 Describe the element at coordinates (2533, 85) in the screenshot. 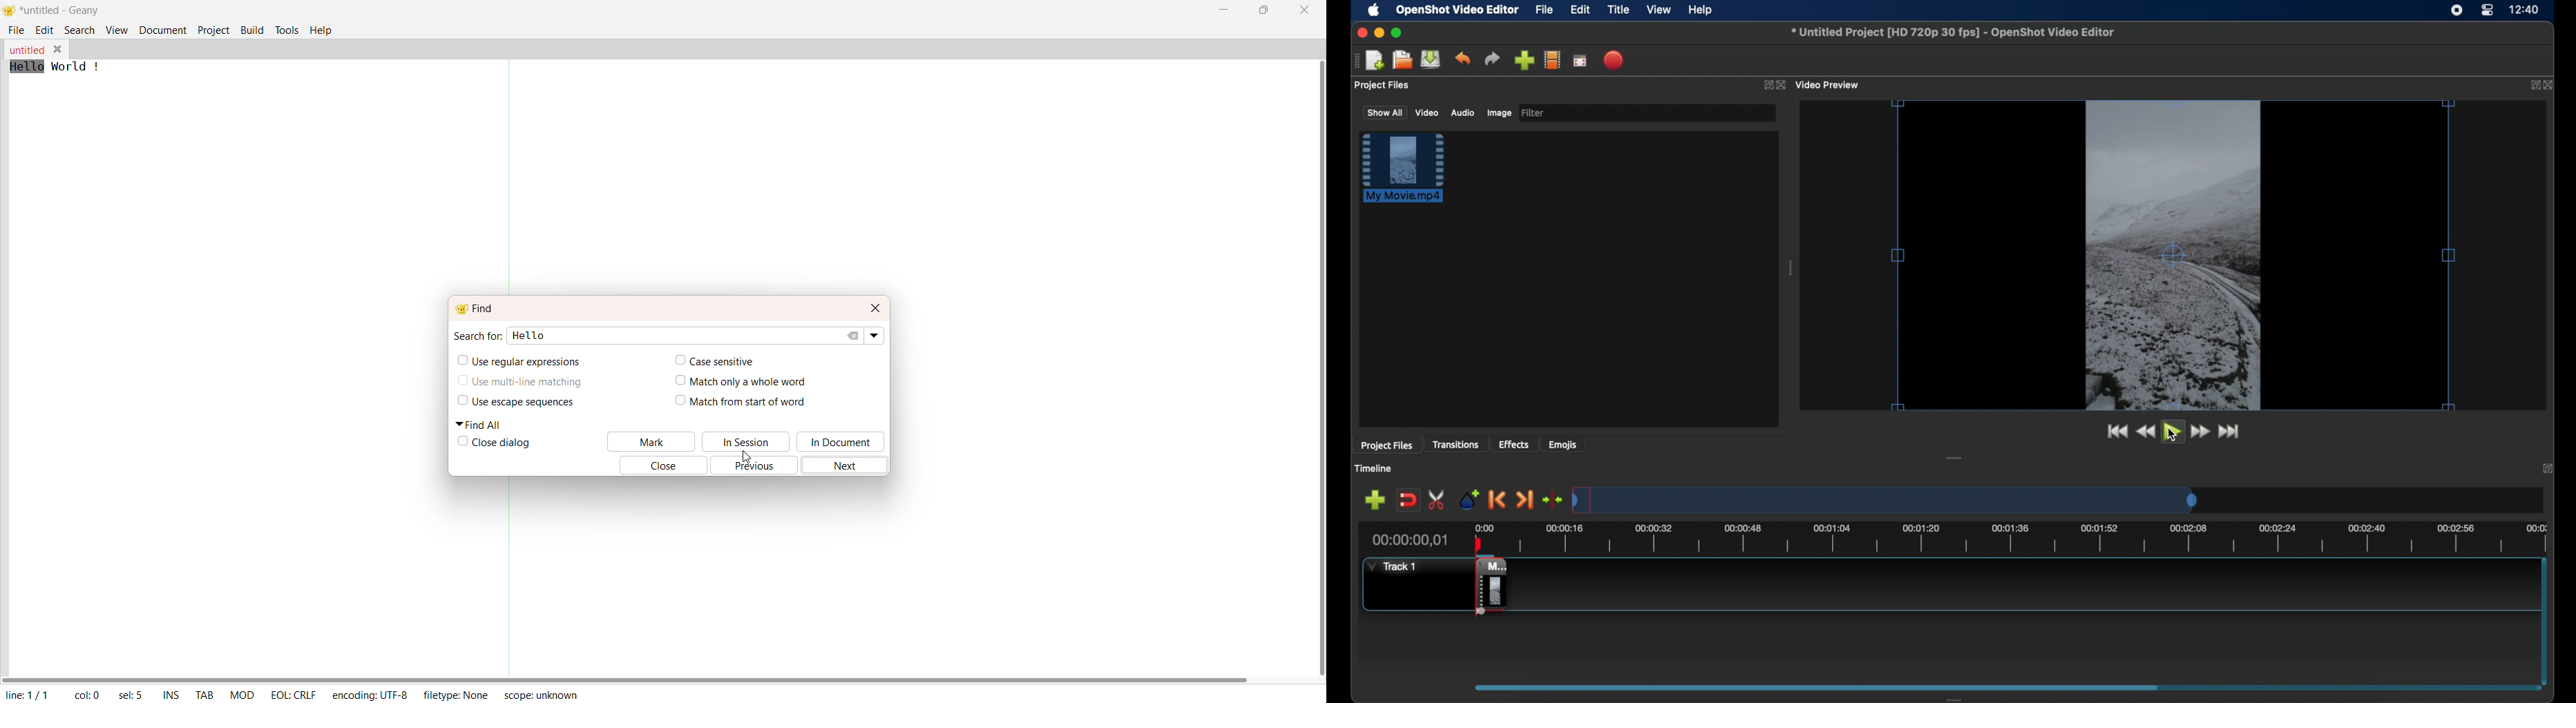

I see `expand` at that location.